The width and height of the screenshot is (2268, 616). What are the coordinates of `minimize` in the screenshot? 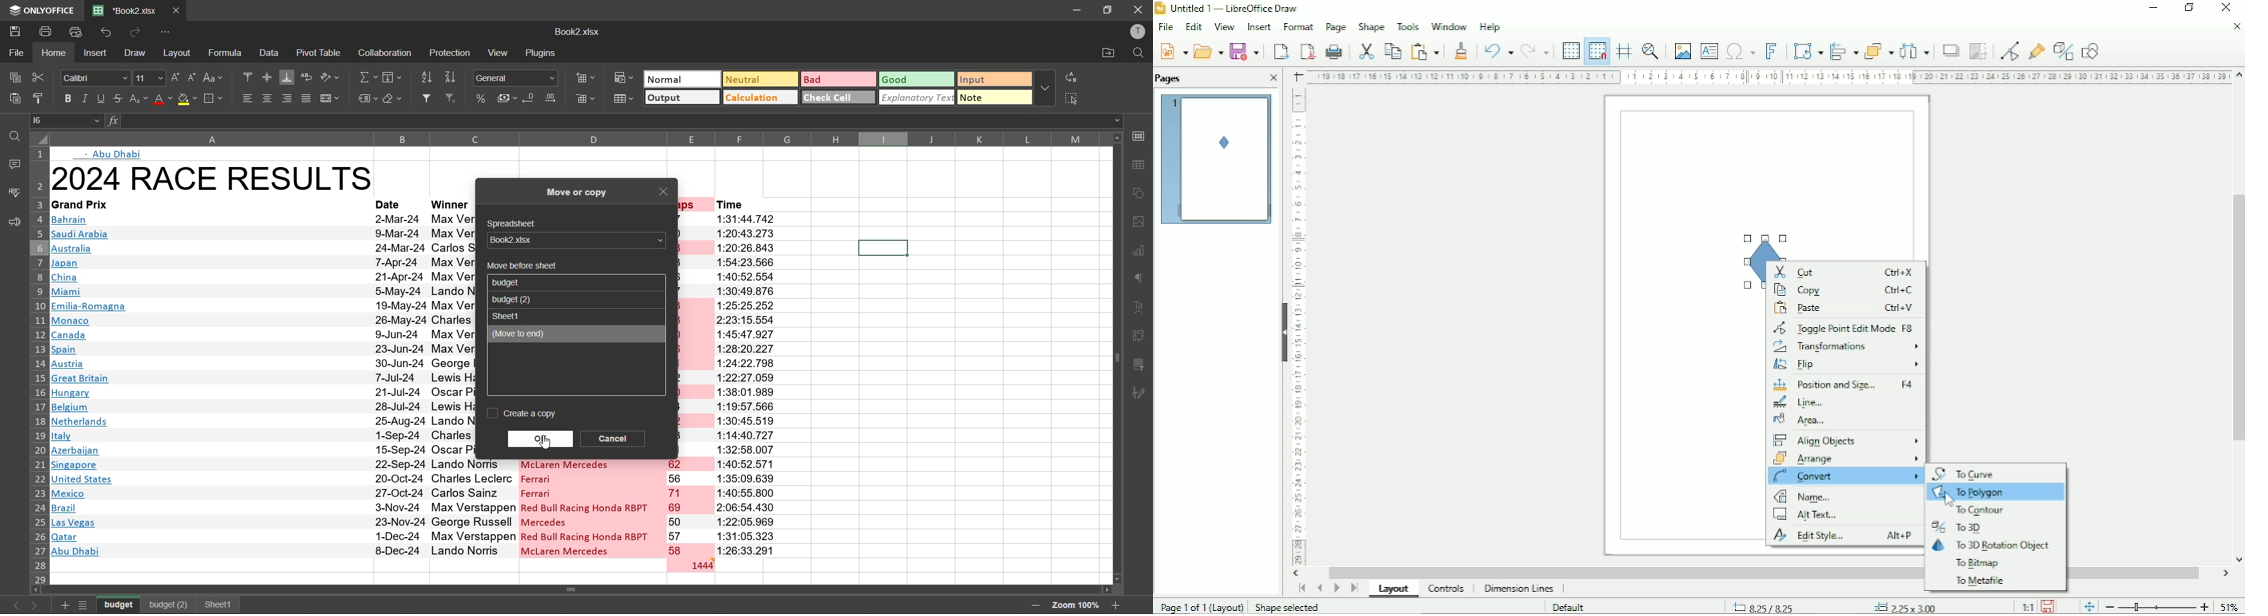 It's located at (1074, 9).